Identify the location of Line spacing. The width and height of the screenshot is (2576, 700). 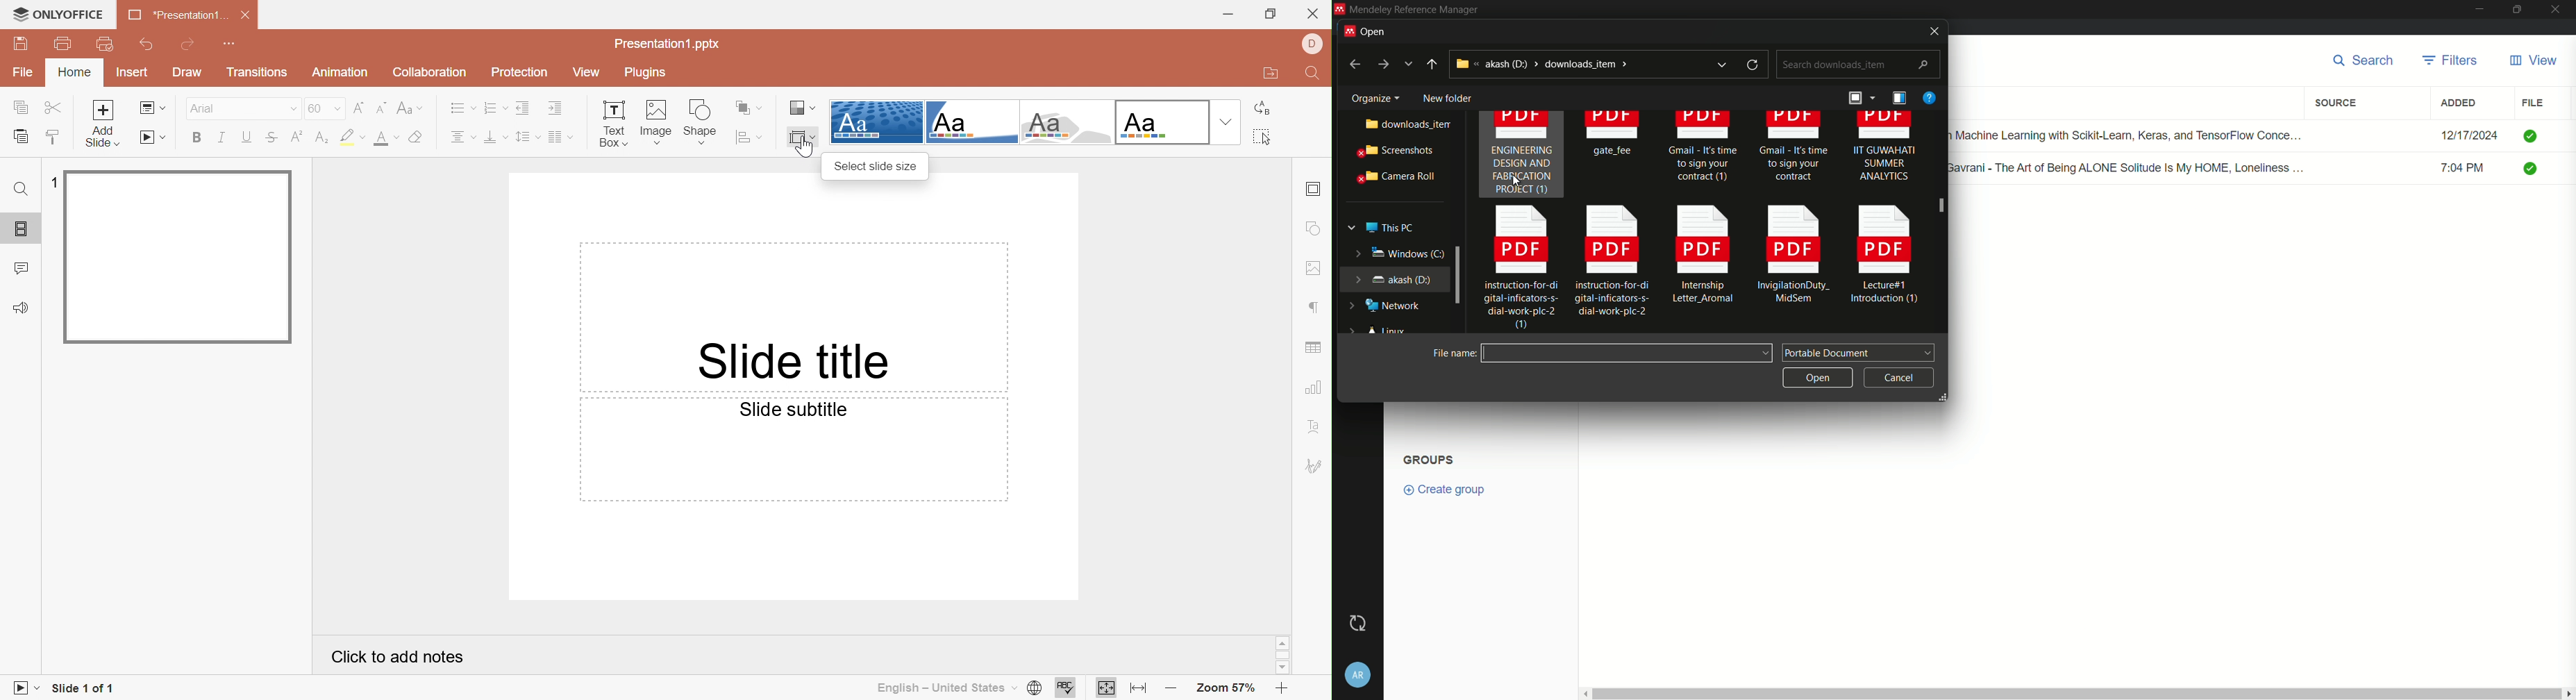
(527, 138).